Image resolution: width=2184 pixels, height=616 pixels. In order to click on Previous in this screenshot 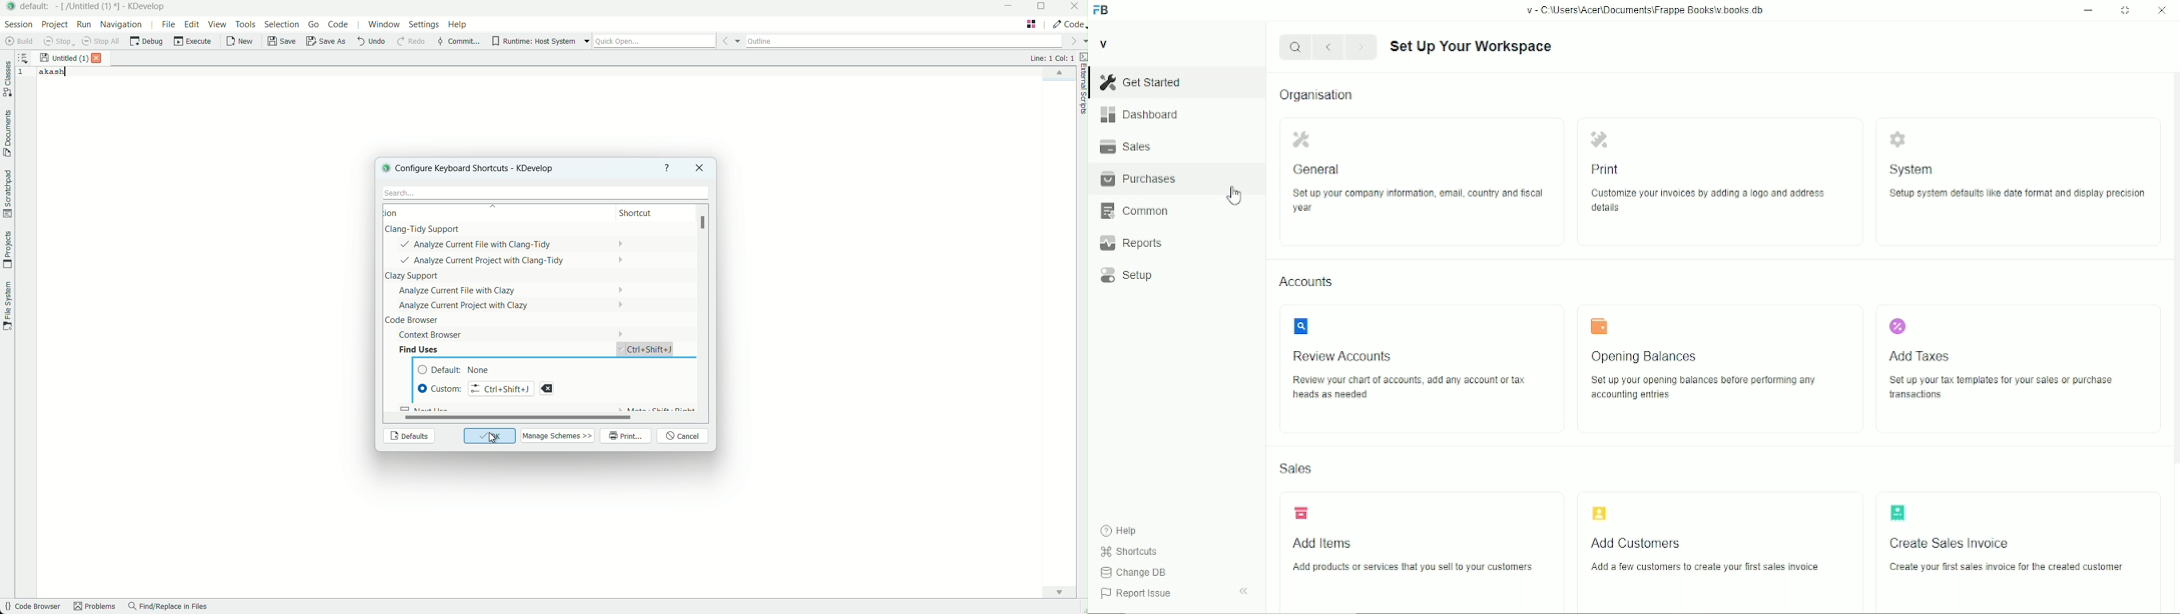, I will do `click(1329, 47)`.